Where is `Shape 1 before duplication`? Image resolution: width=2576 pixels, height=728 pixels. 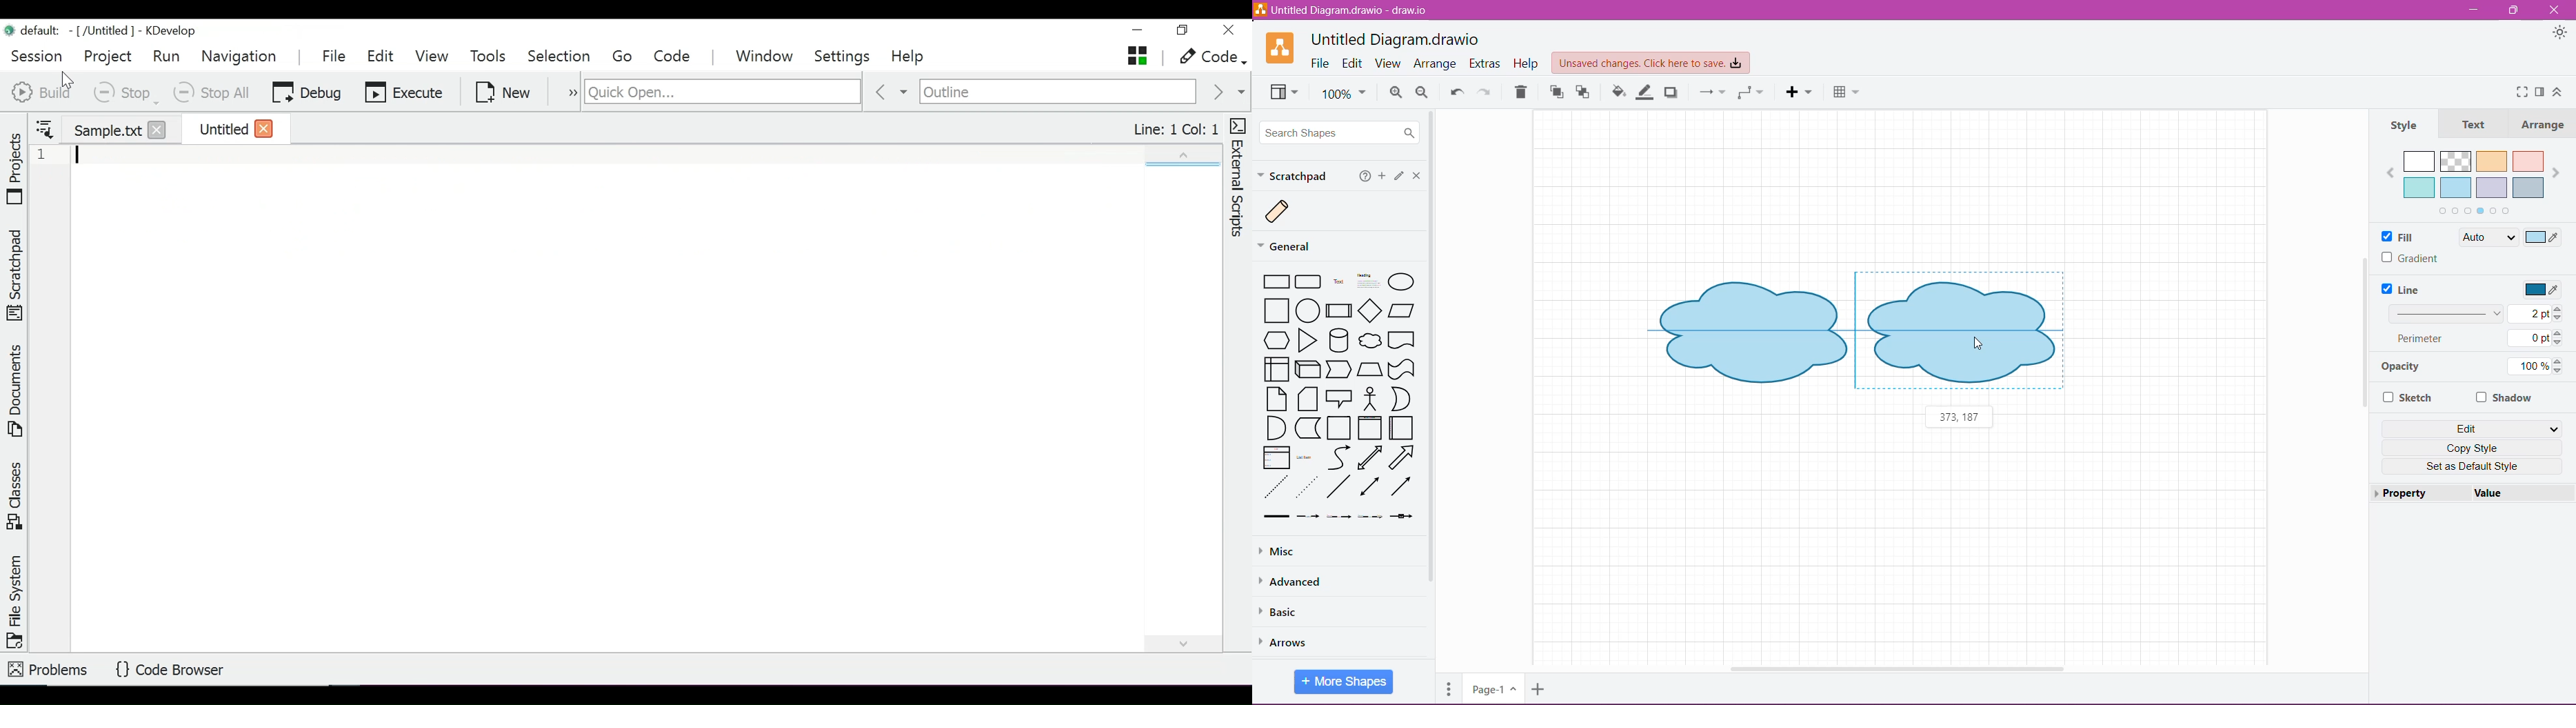
Shape 1 before duplication is located at coordinates (1753, 329).